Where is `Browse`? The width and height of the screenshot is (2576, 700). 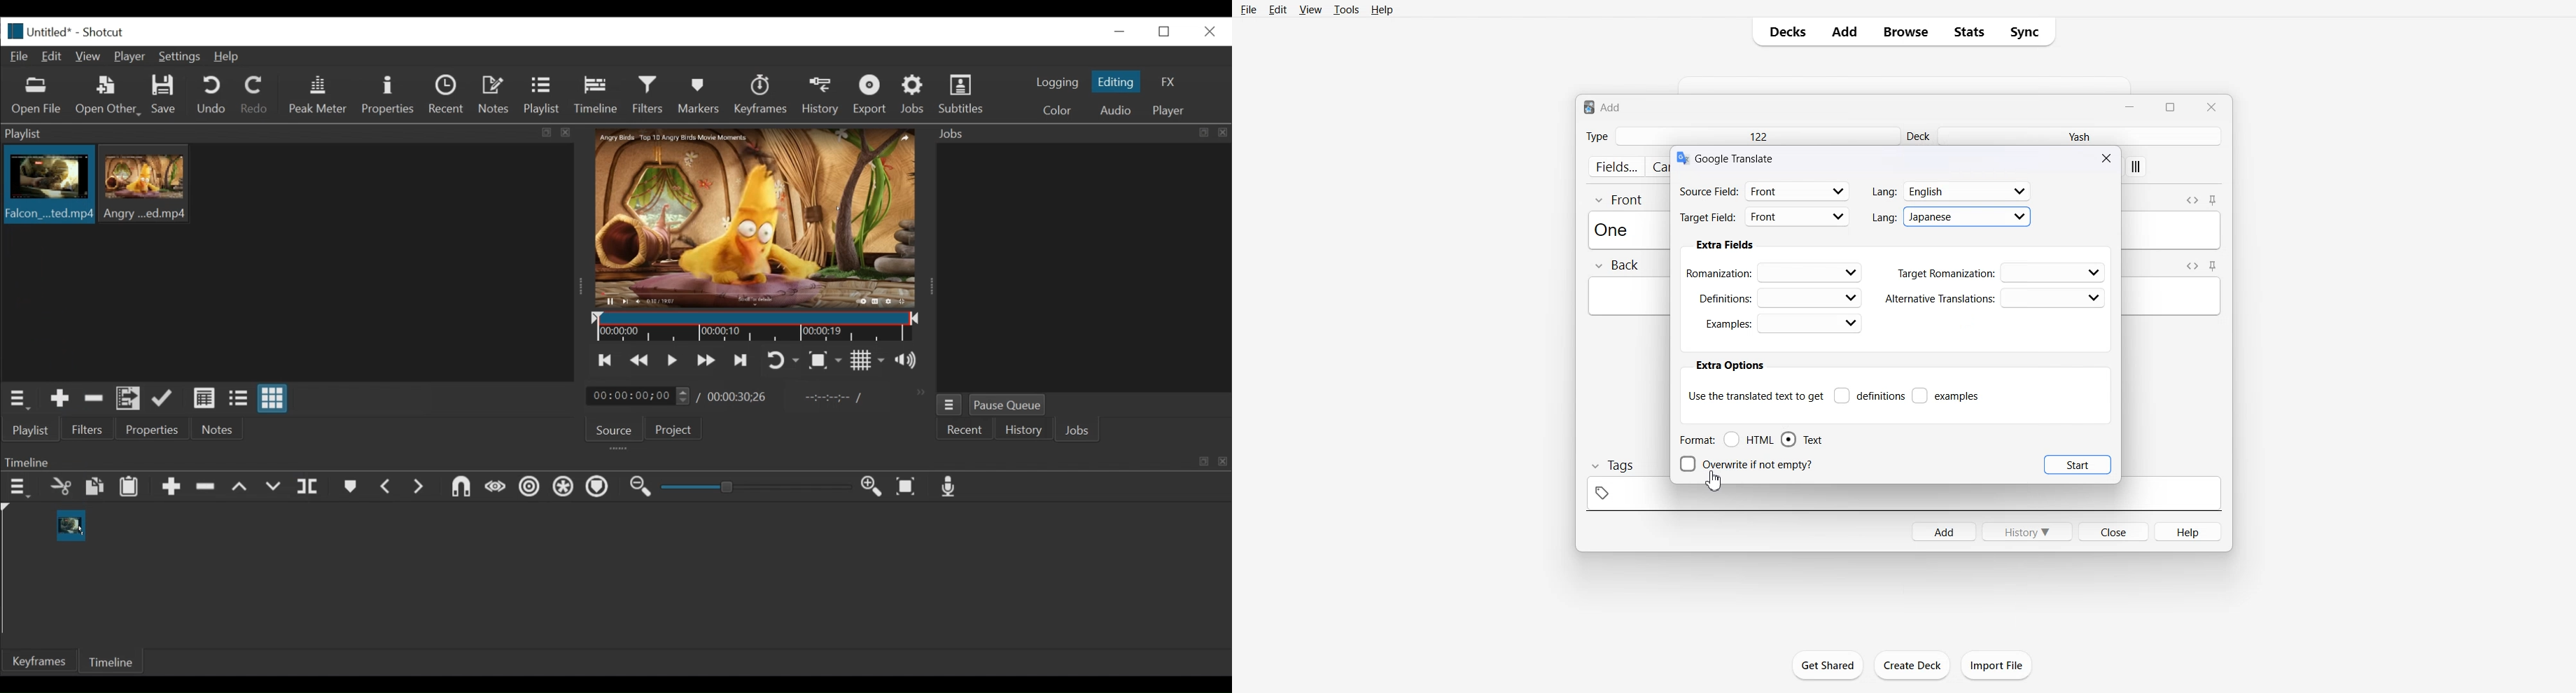
Browse is located at coordinates (1906, 31).